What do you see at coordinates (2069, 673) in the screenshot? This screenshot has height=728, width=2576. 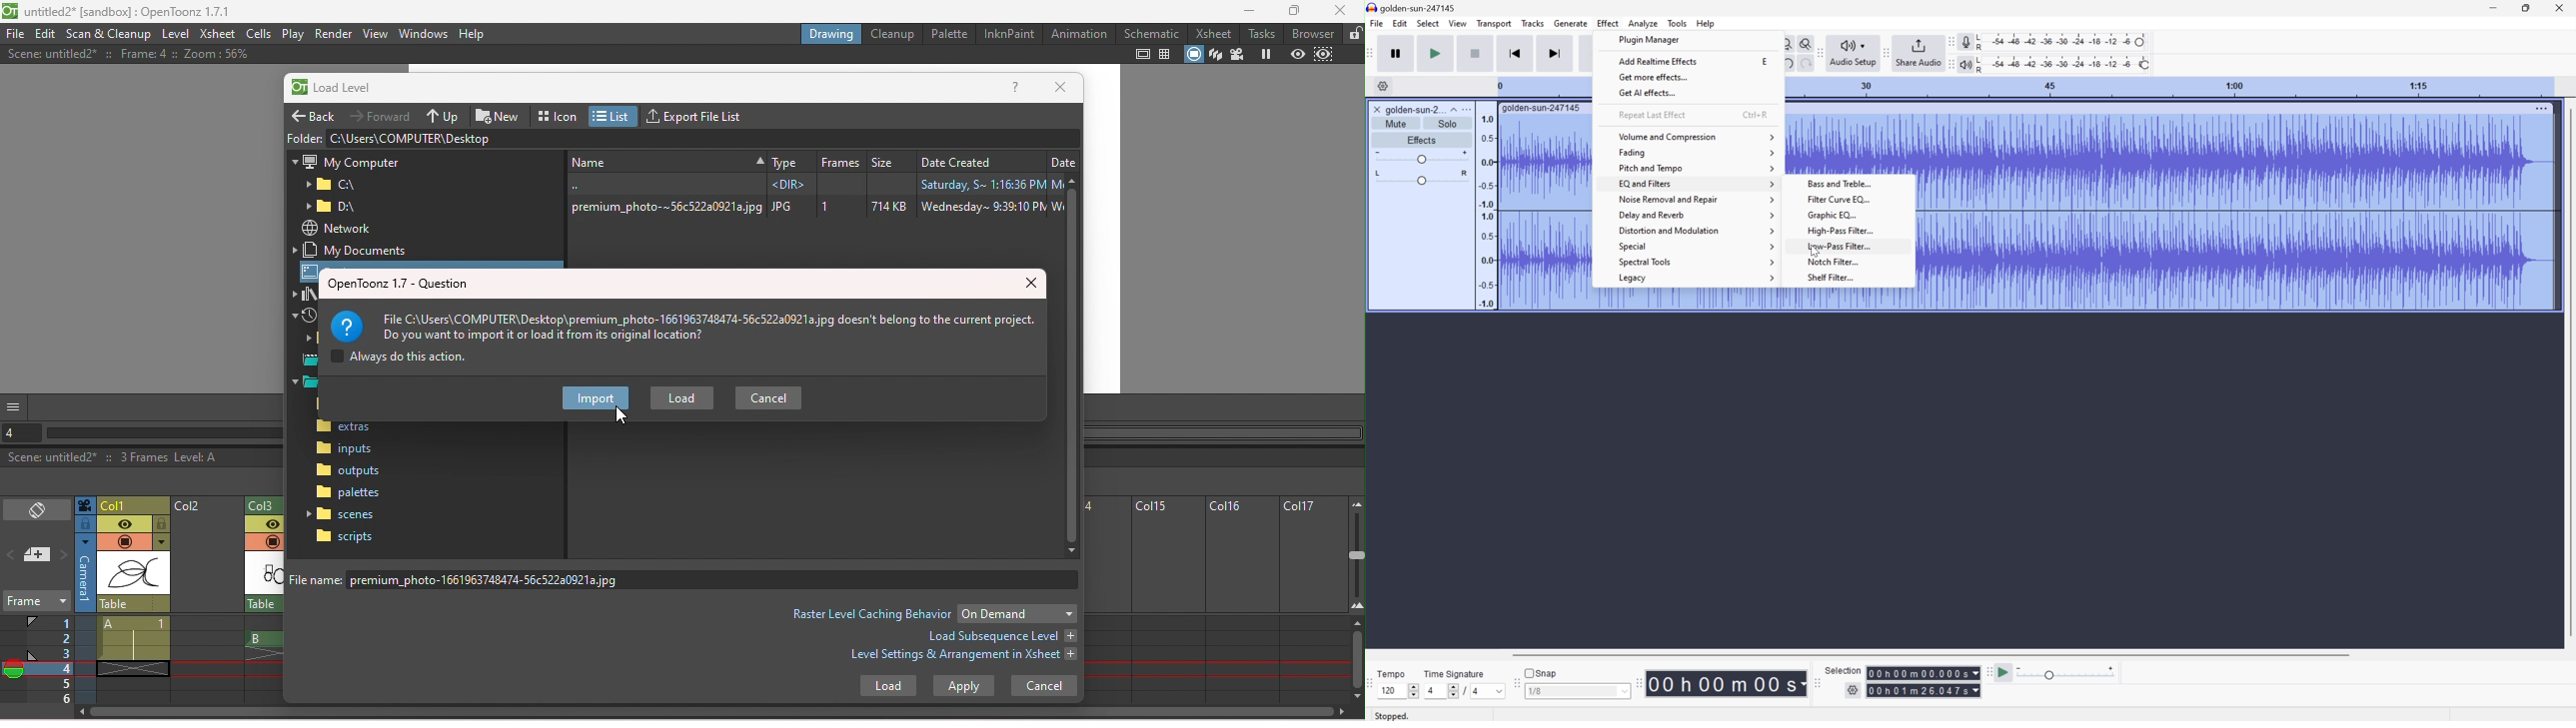 I see `Play back speed` at bounding box center [2069, 673].